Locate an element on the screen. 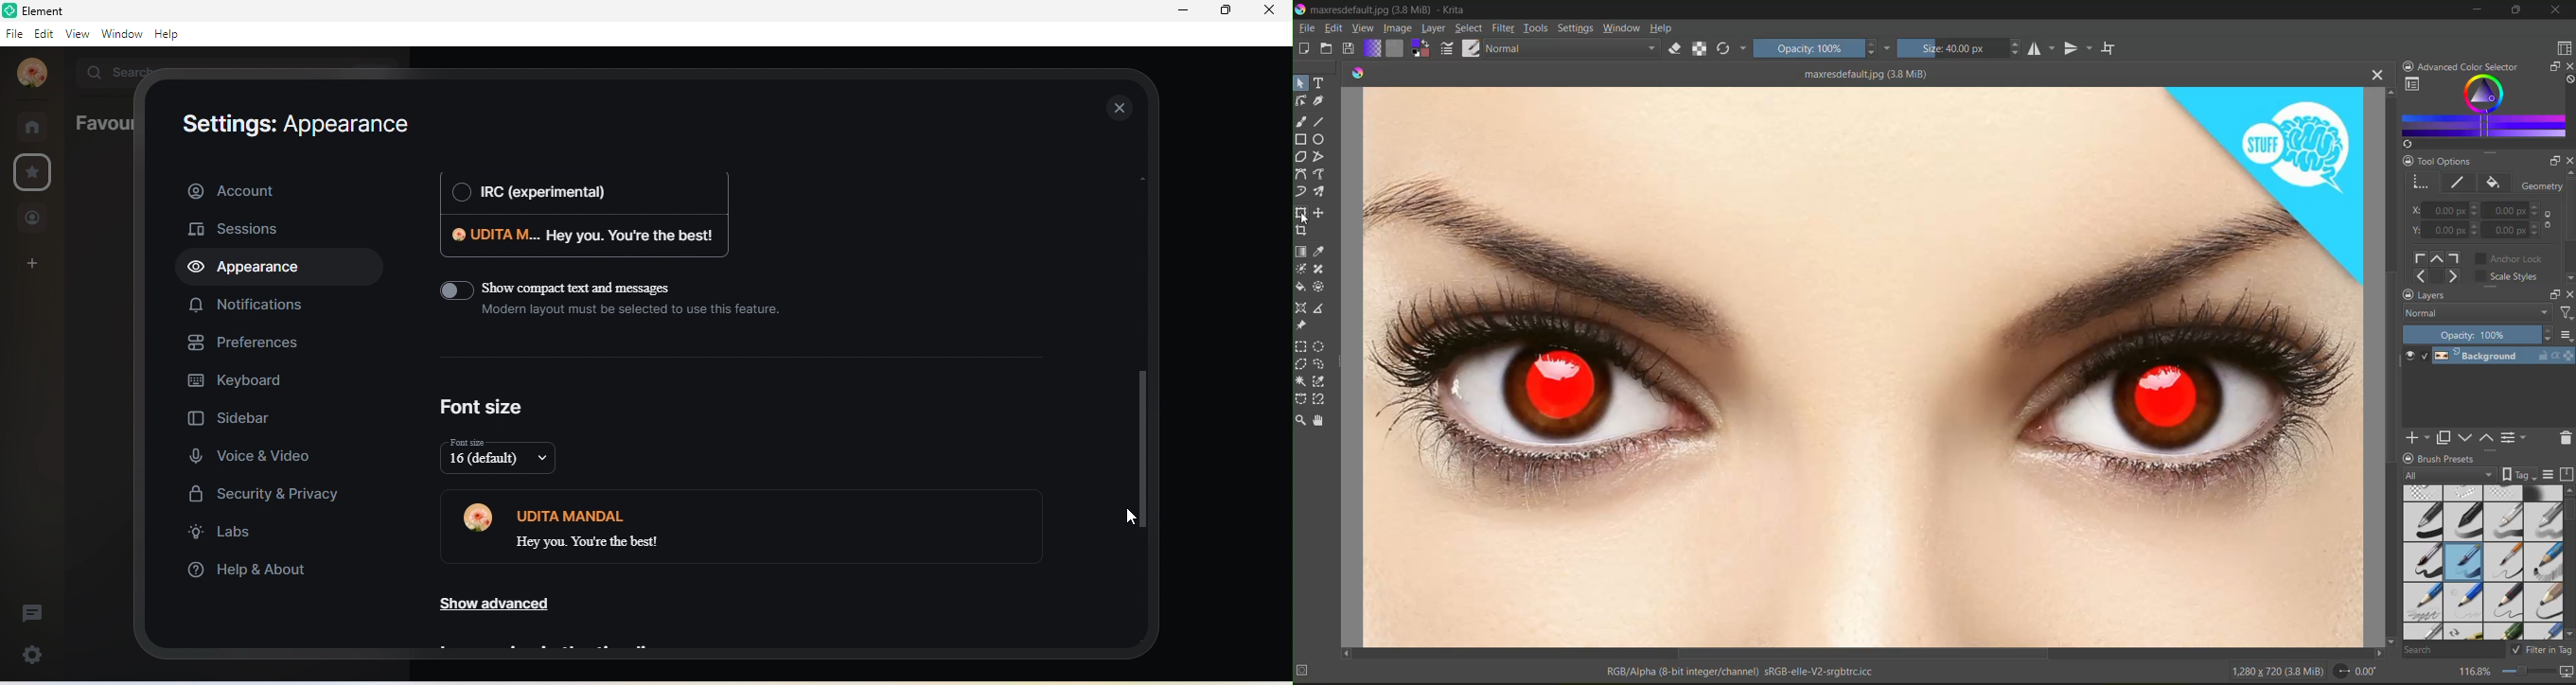 This screenshot has width=2576, height=700. scale styles is located at coordinates (2511, 276).